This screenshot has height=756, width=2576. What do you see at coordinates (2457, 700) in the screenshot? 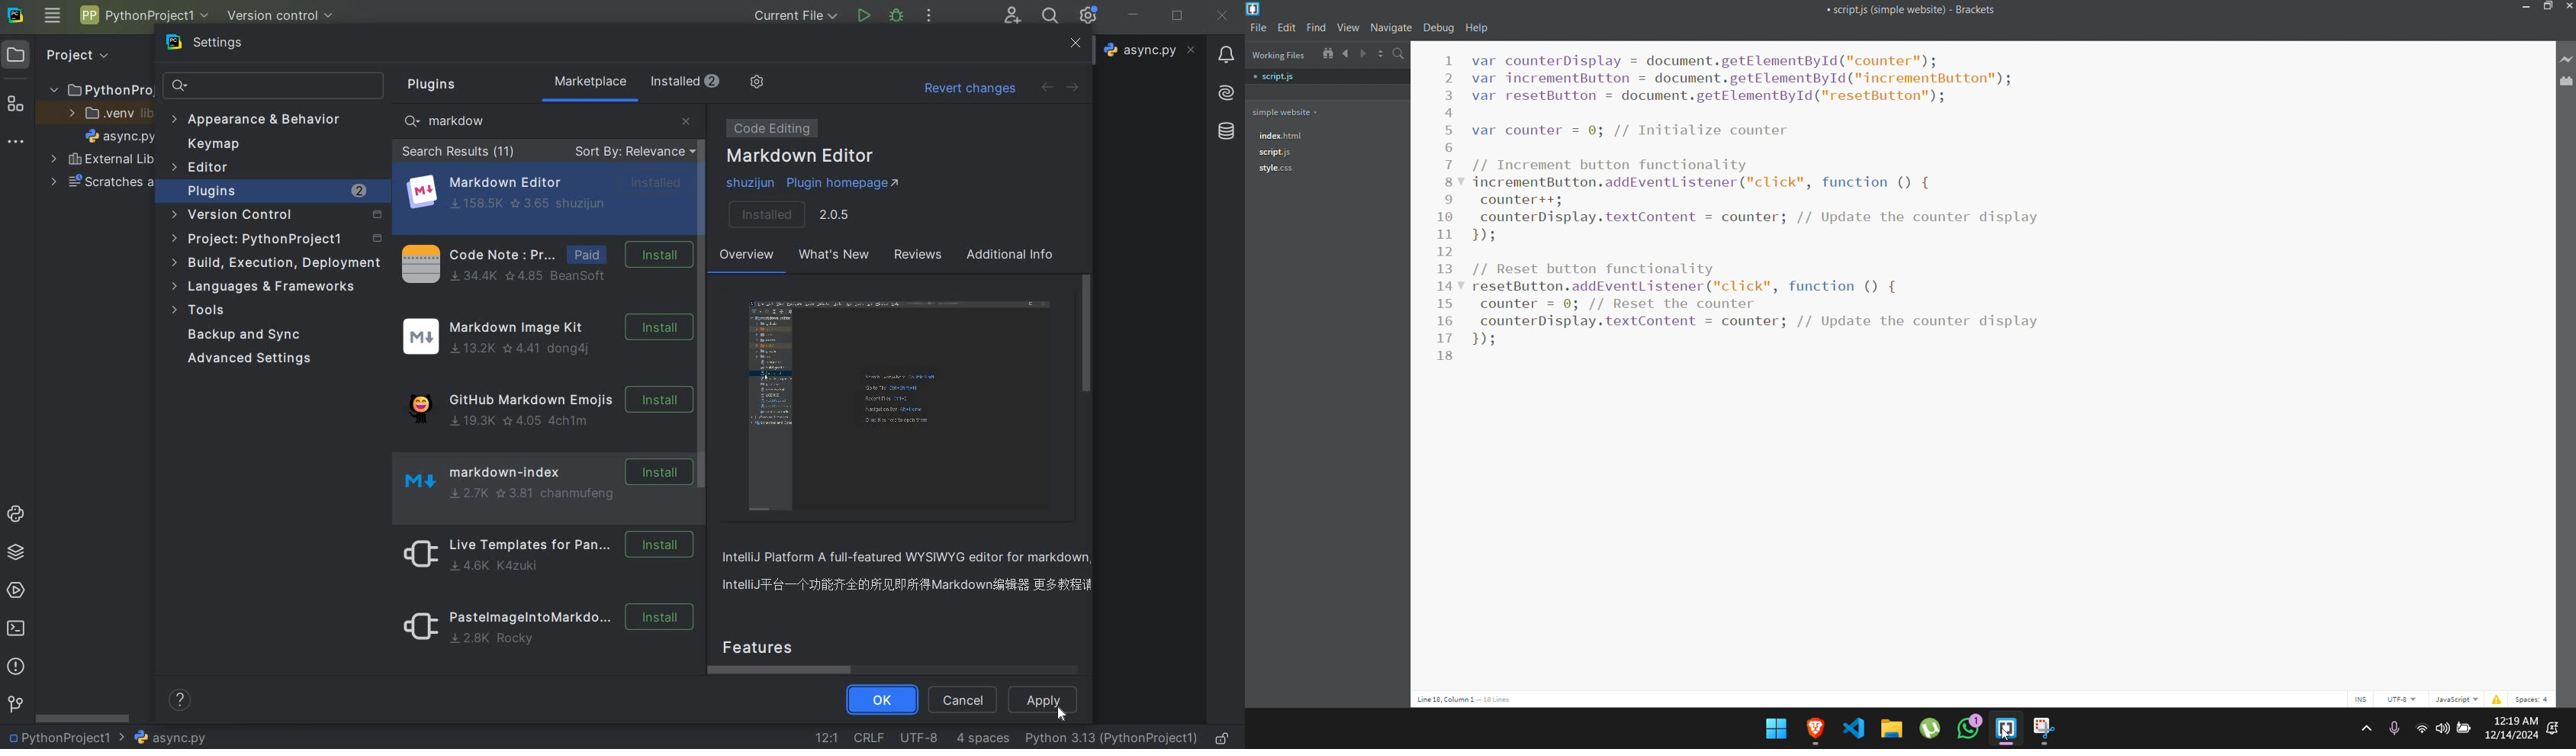
I see `file type - javascript` at bounding box center [2457, 700].